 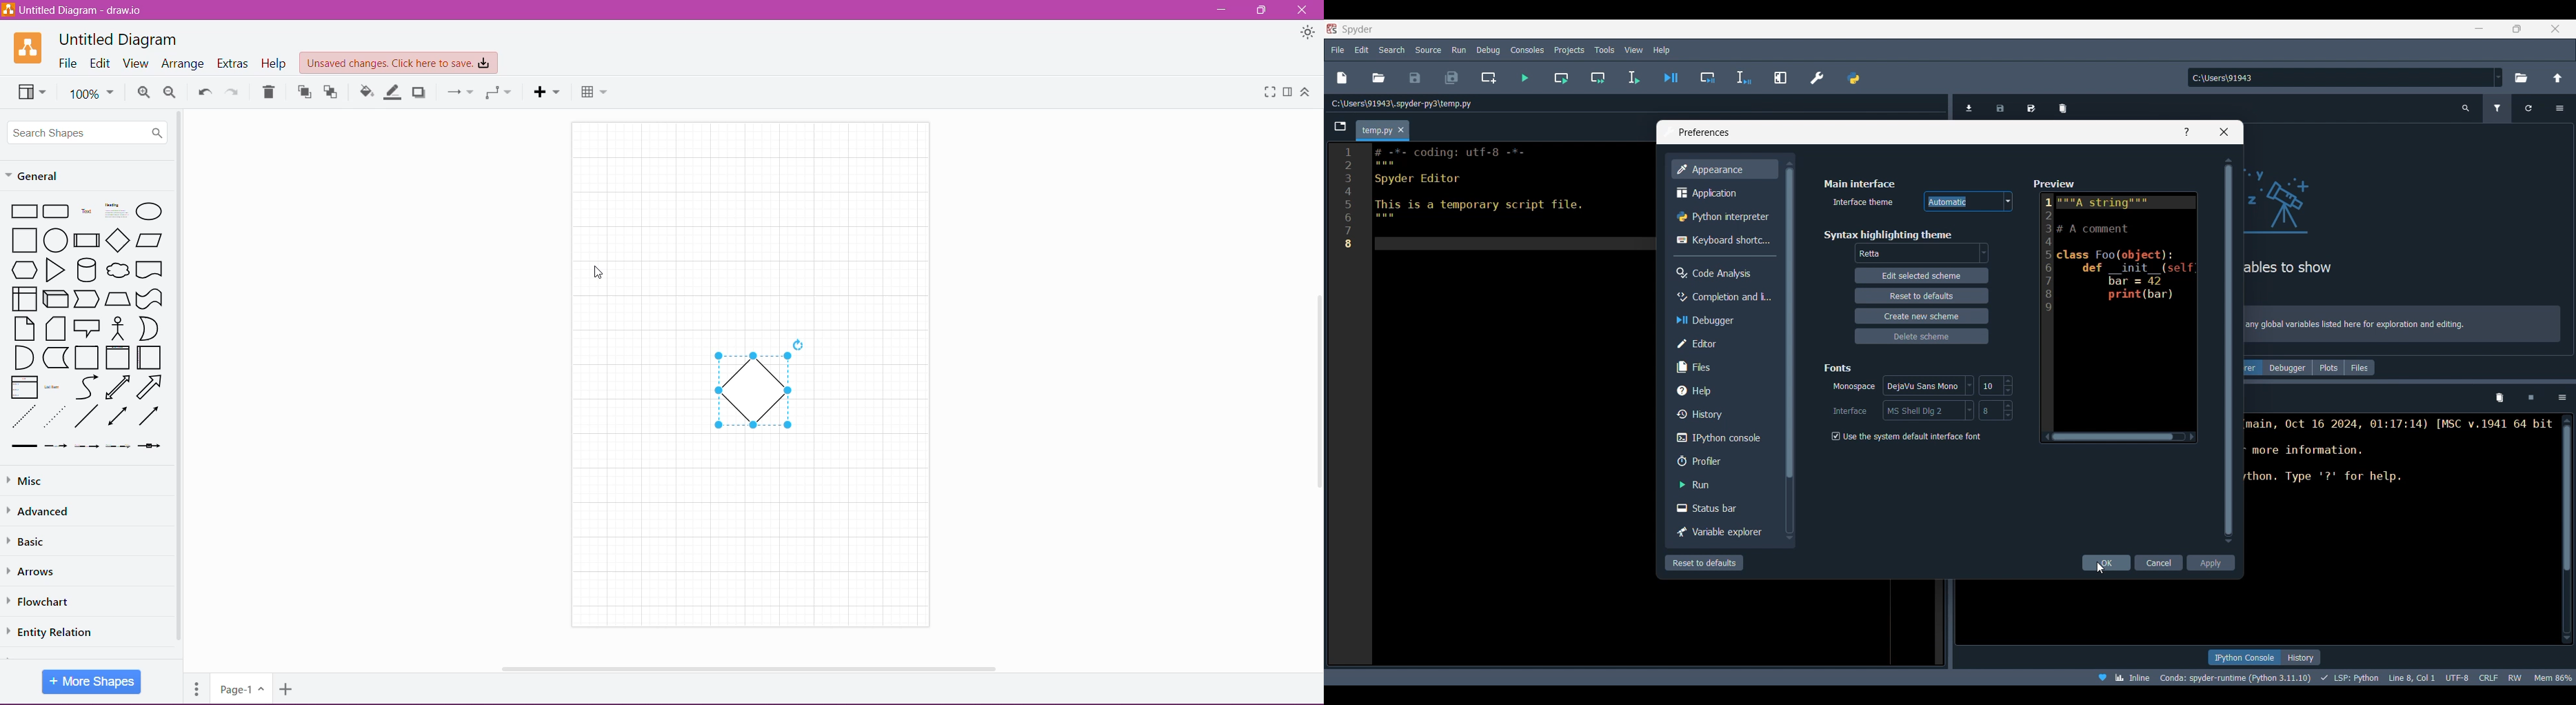 I want to click on OK, so click(x=2107, y=563).